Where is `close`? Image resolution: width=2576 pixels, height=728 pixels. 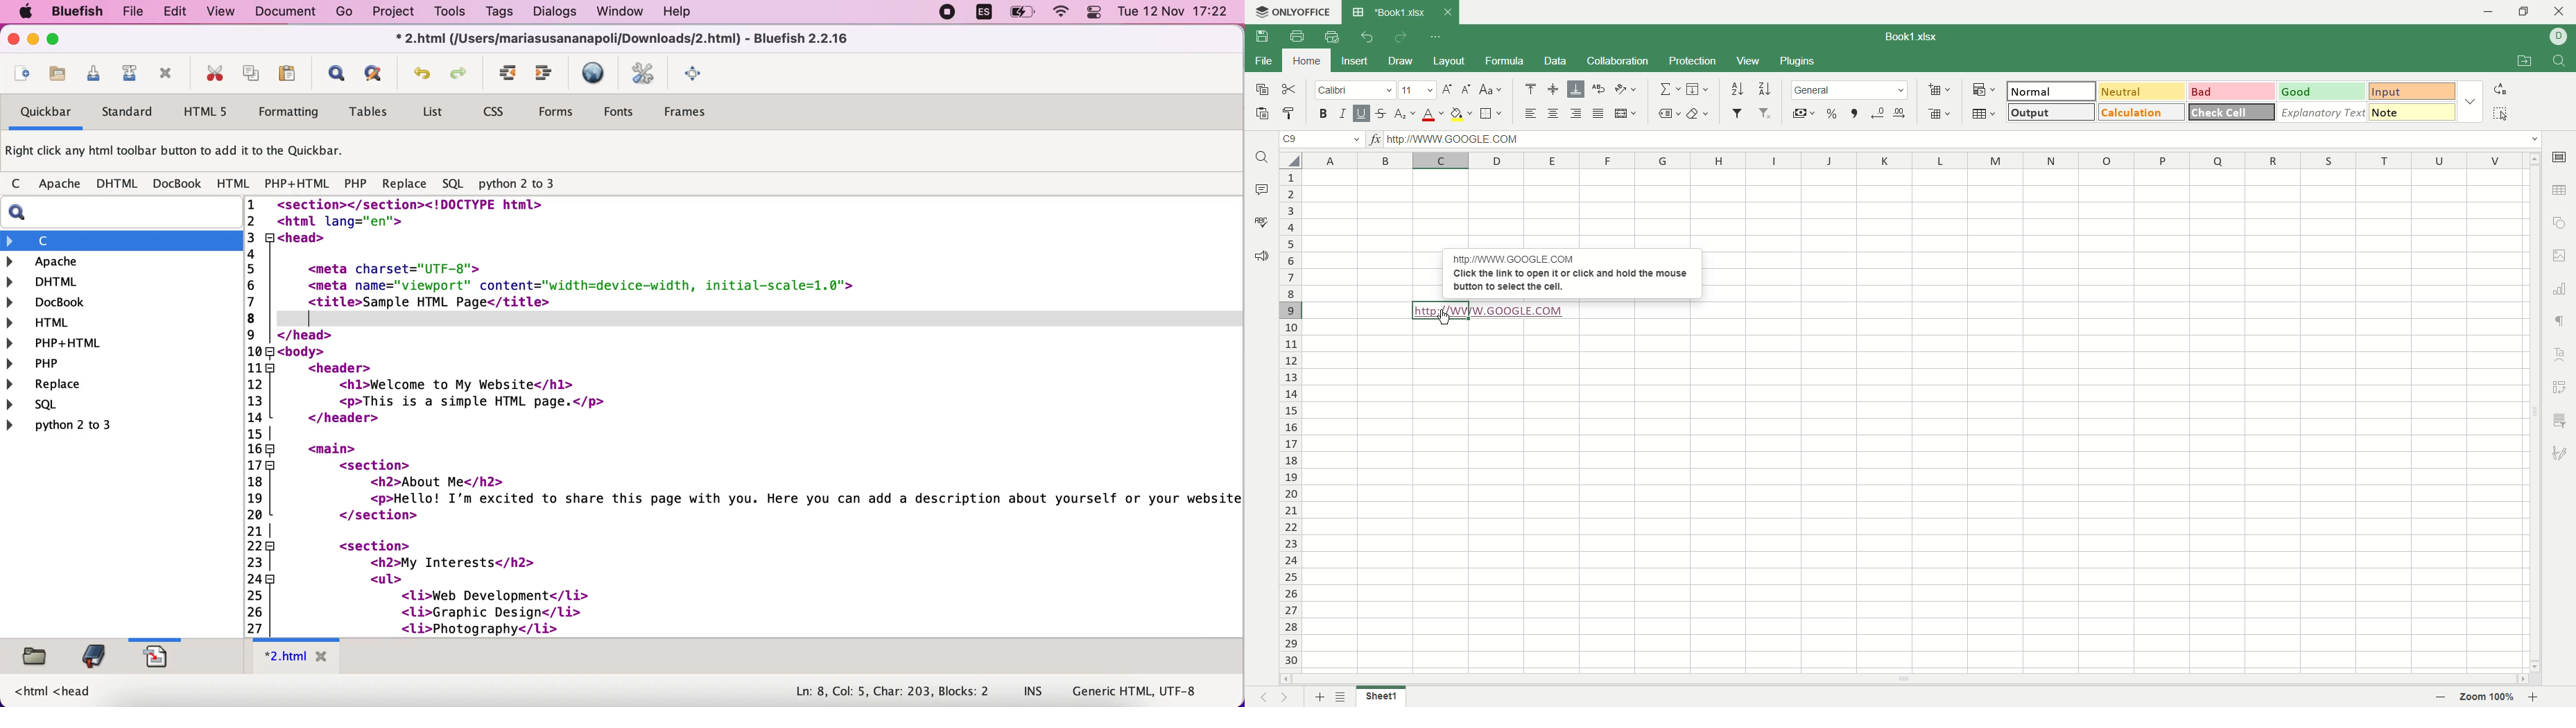 close is located at coordinates (2559, 12).